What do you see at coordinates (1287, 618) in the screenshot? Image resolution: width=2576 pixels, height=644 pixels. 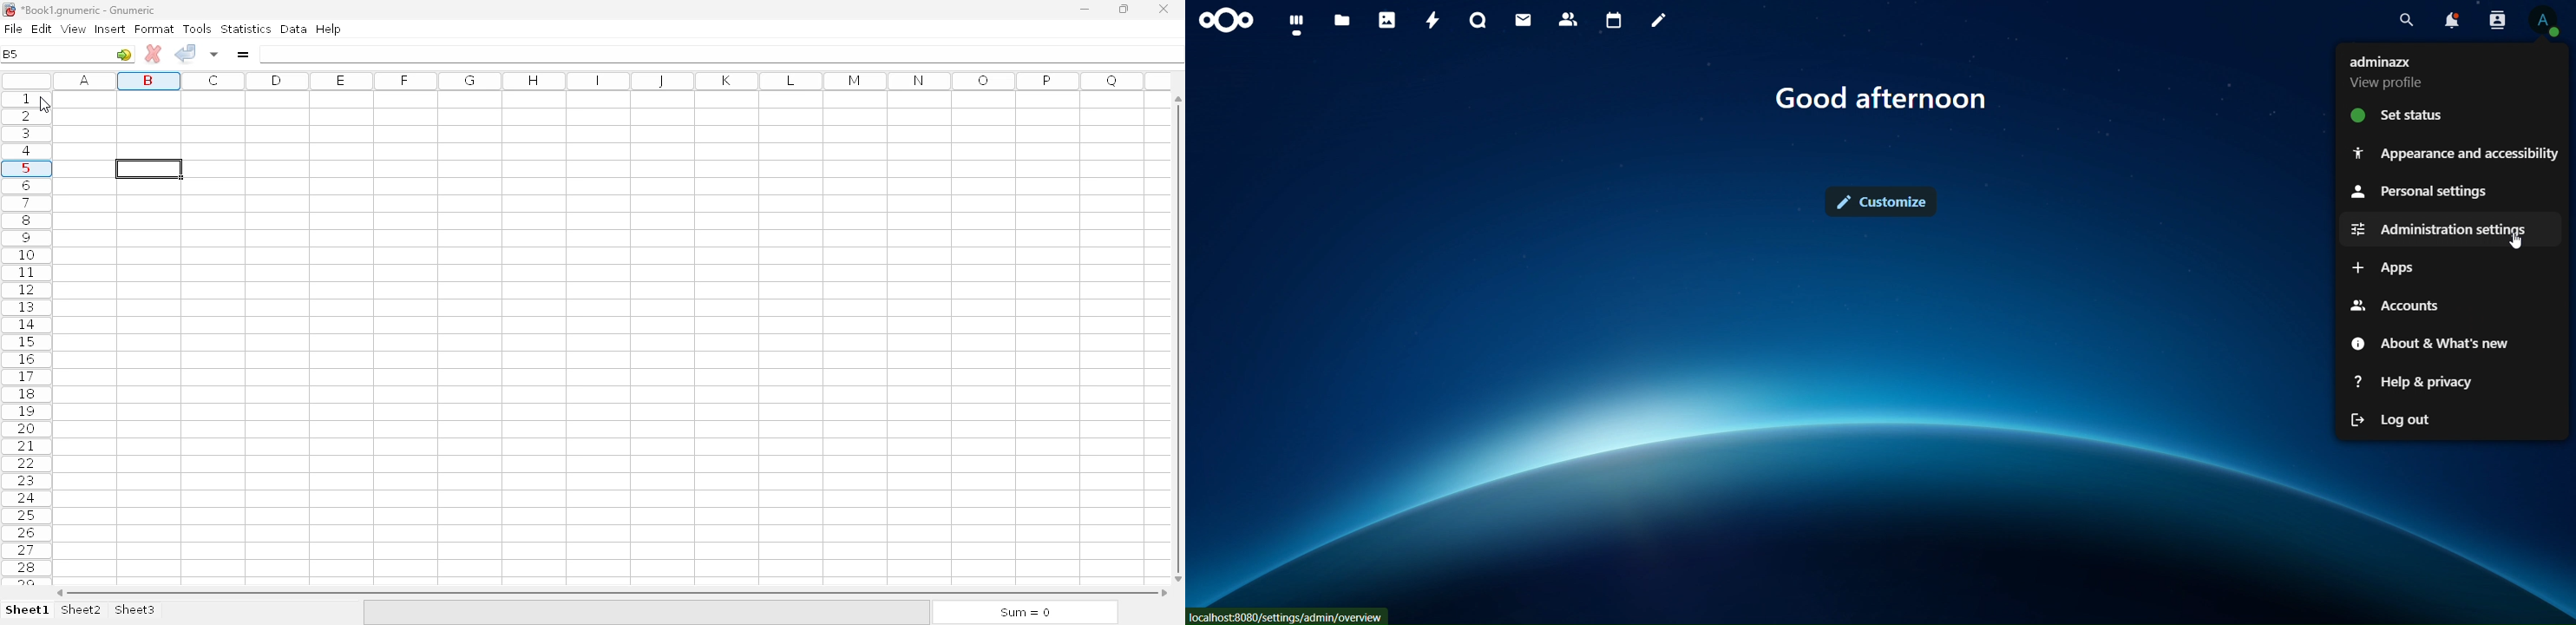 I see `localhost:8080/settinas/admin/overview` at bounding box center [1287, 618].